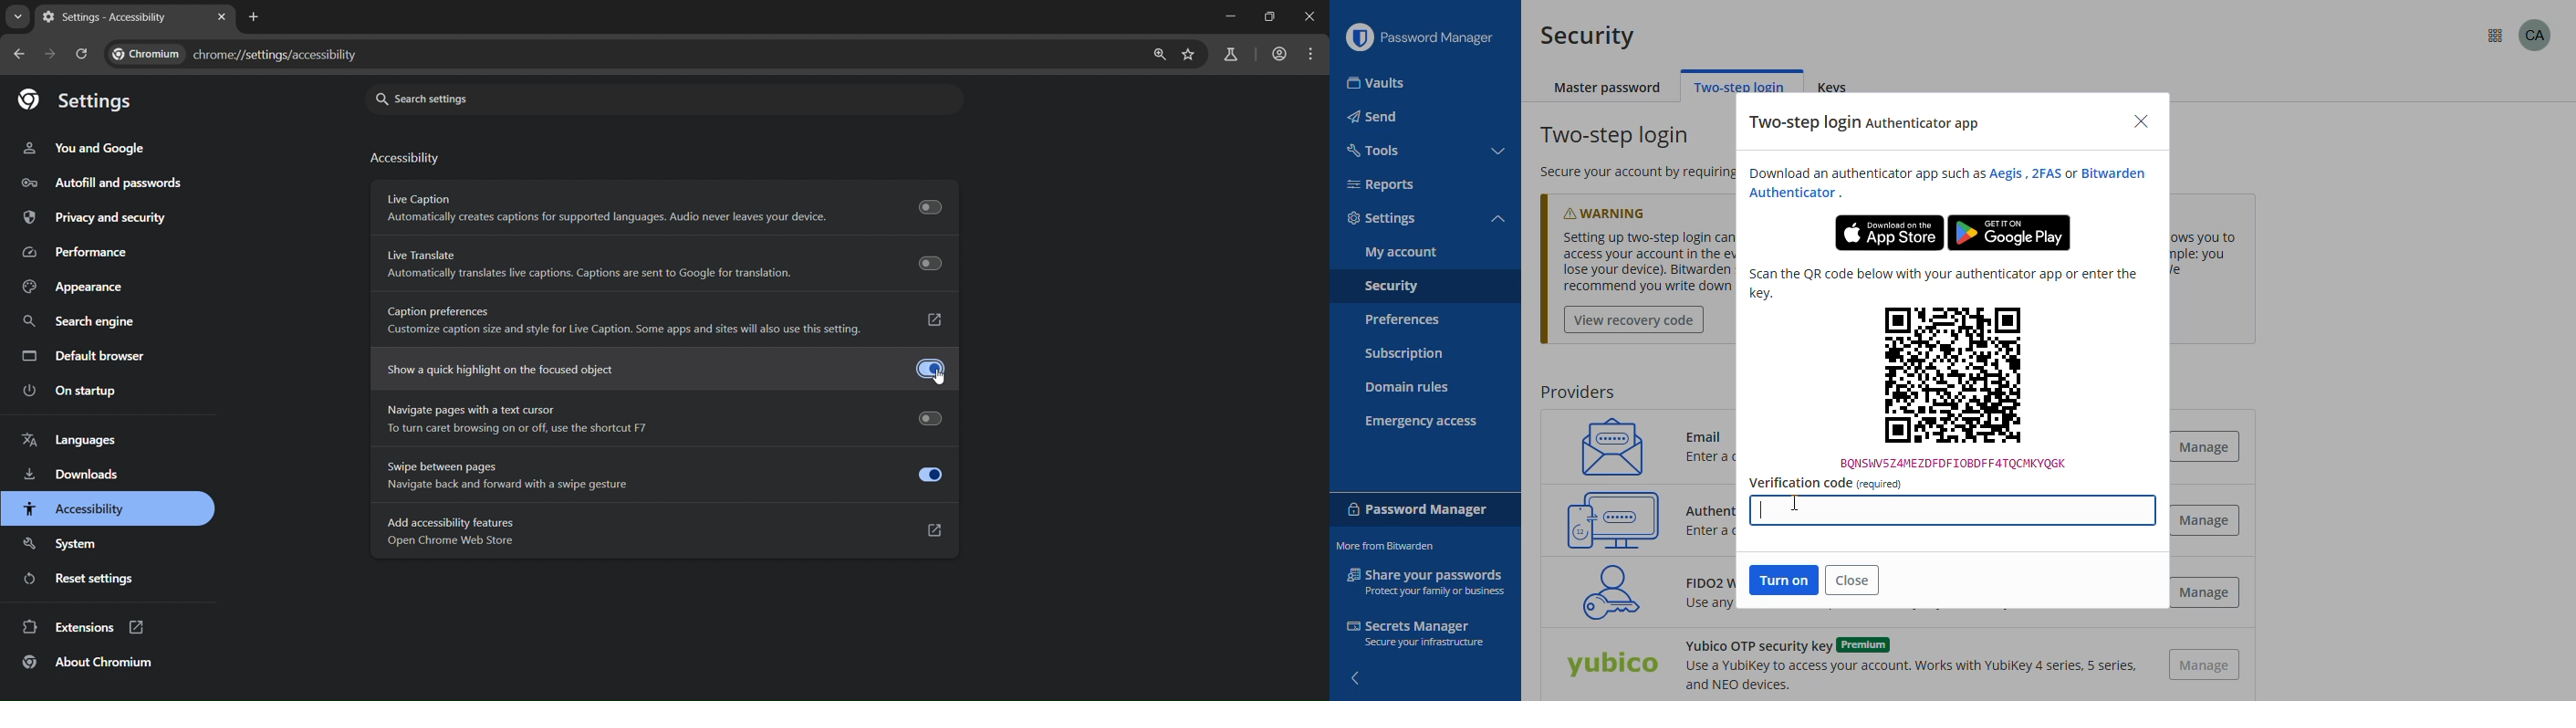 The image size is (2576, 728). What do you see at coordinates (2024, 173) in the screenshot?
I see `Aegis , 2FAS` at bounding box center [2024, 173].